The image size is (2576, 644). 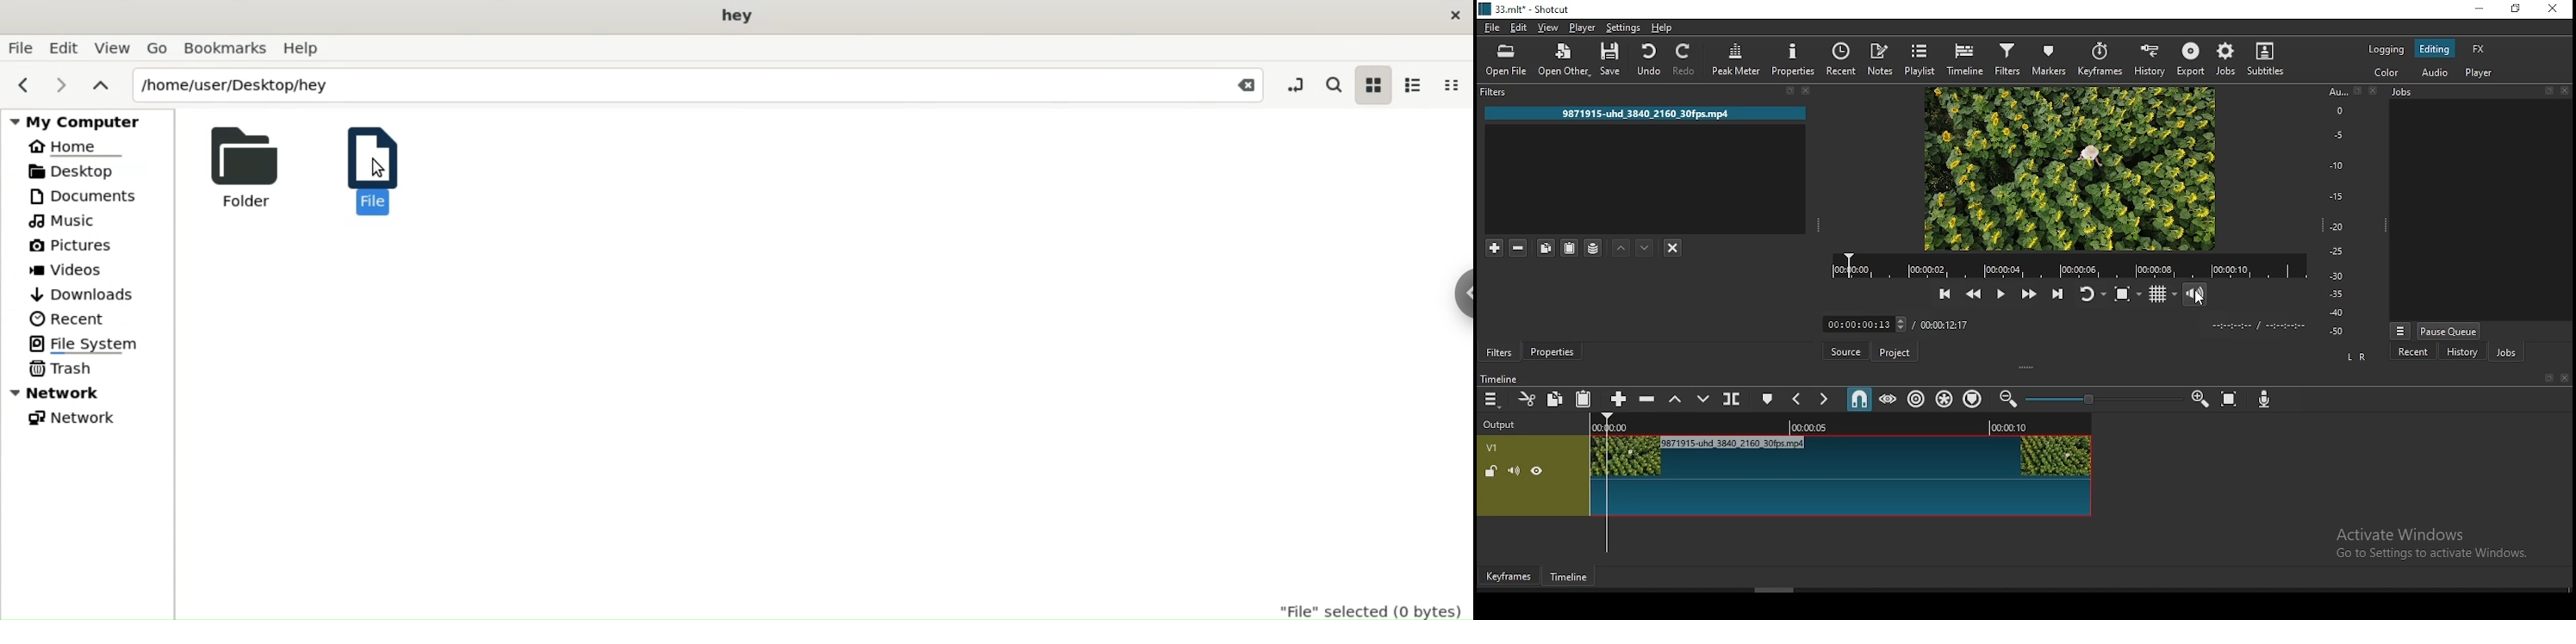 I want to click on 9871915-uhd 3840 2160 30fps.mp4, so click(x=1641, y=113).